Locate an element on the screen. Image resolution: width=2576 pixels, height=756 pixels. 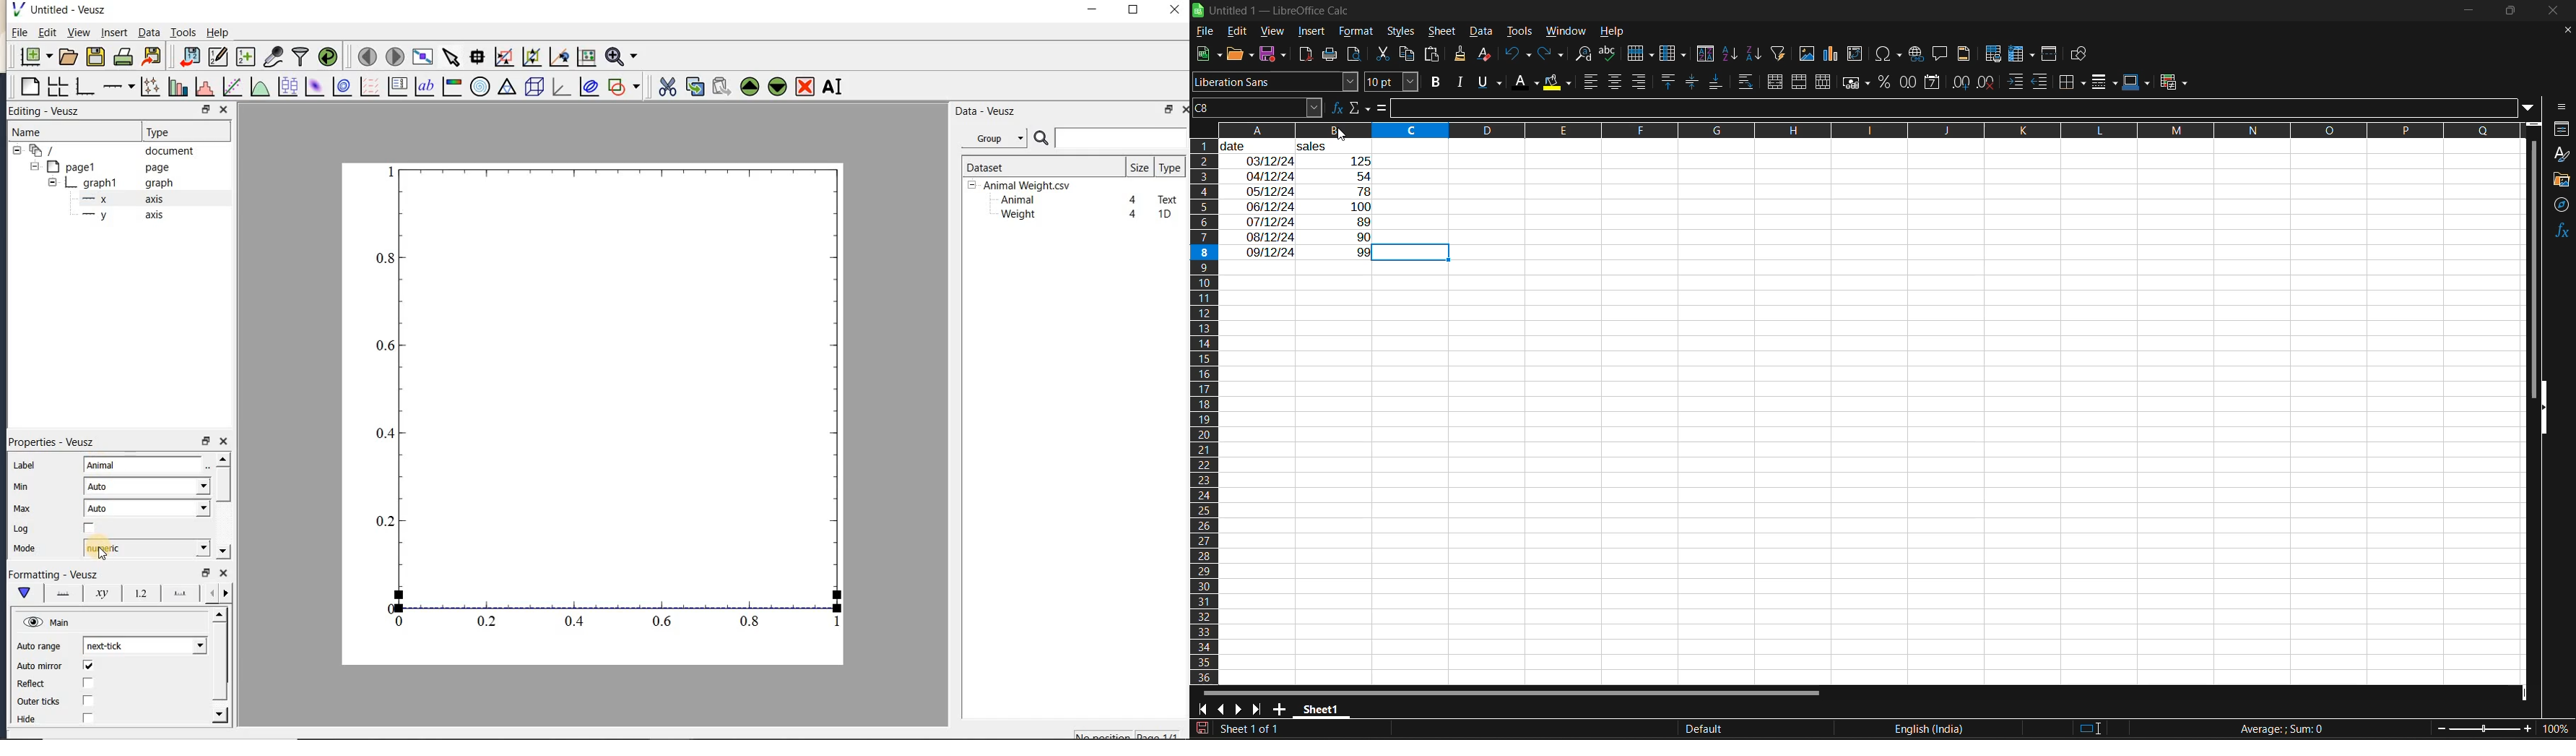
sheet number is located at coordinates (1253, 728).